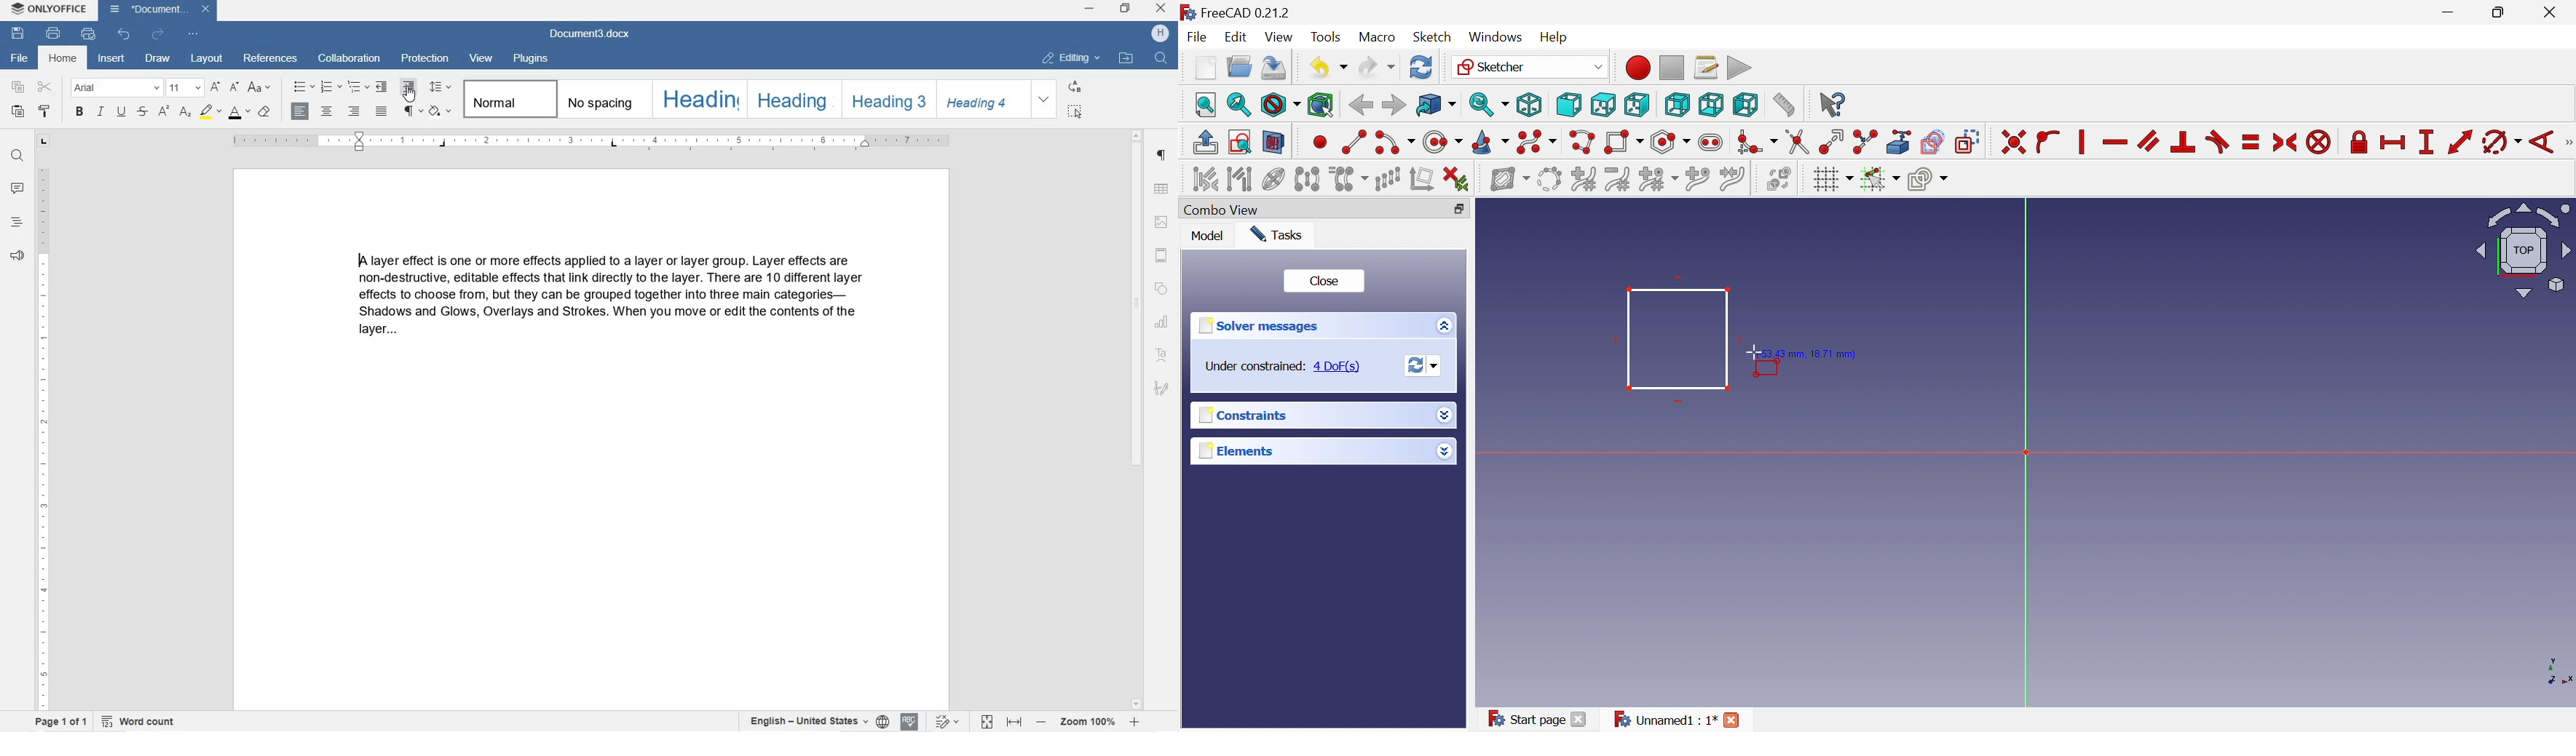 The width and height of the screenshot is (2576, 756). What do you see at coordinates (383, 112) in the screenshot?
I see `JUSTIFIED` at bounding box center [383, 112].